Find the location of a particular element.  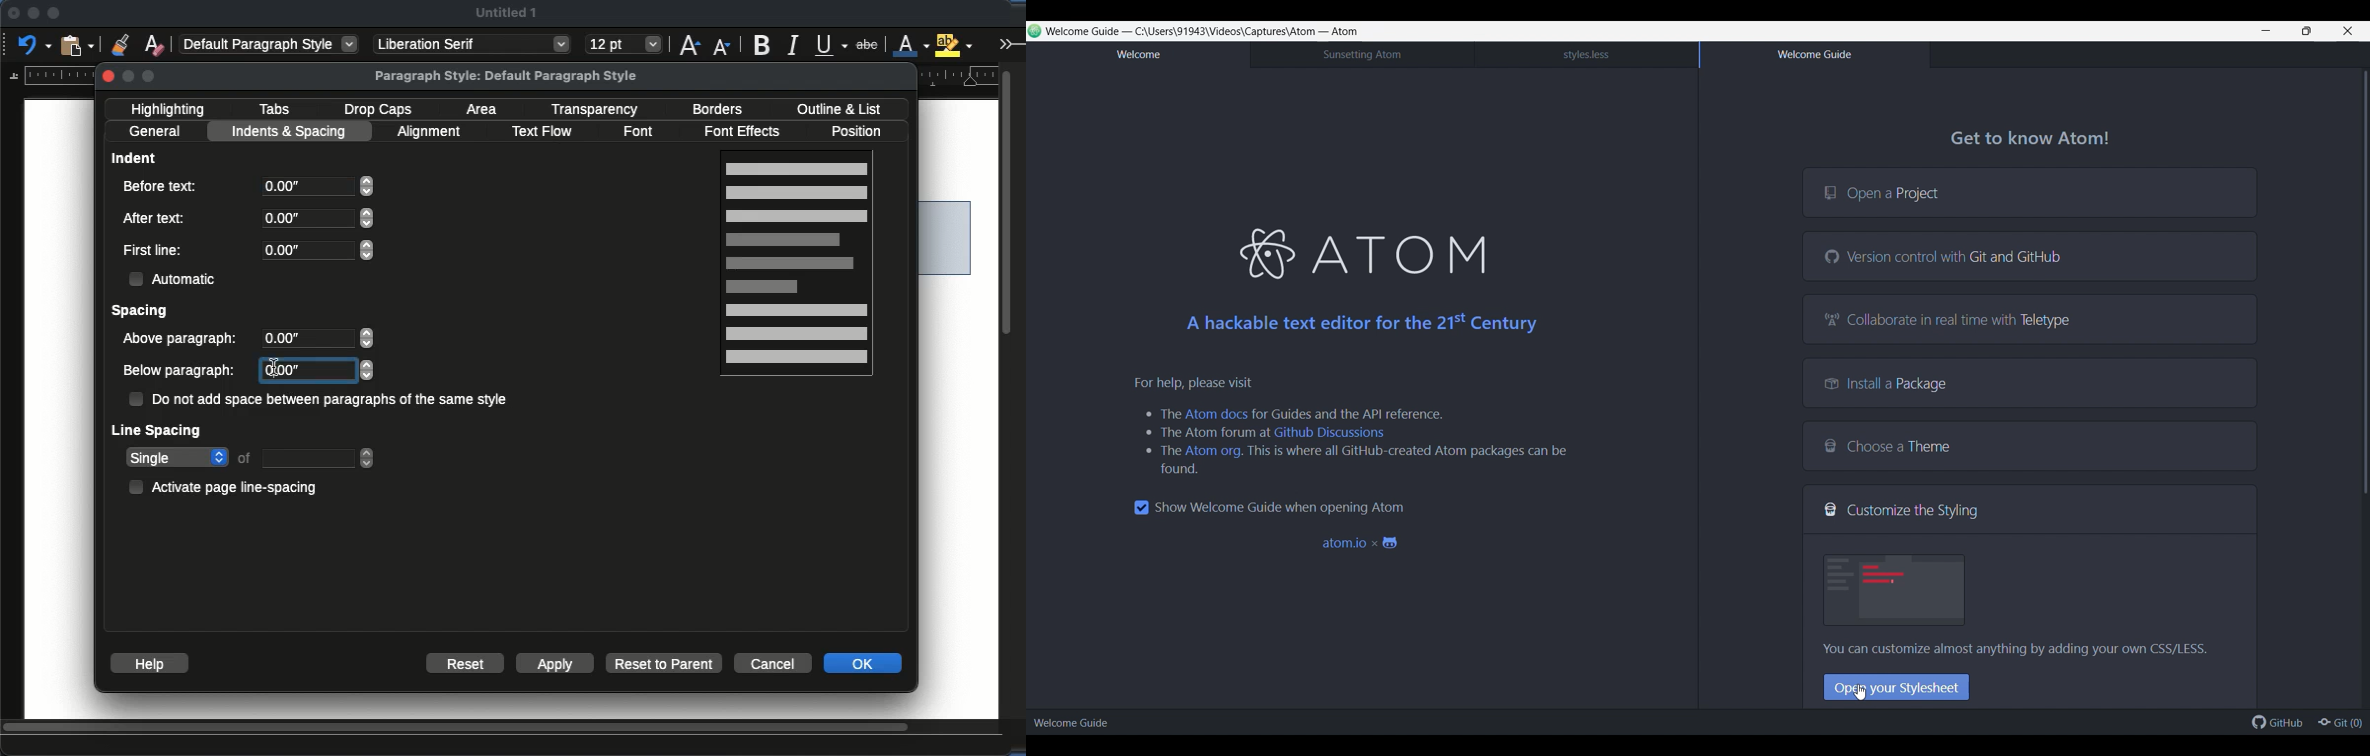

clear formatting is located at coordinates (154, 44).